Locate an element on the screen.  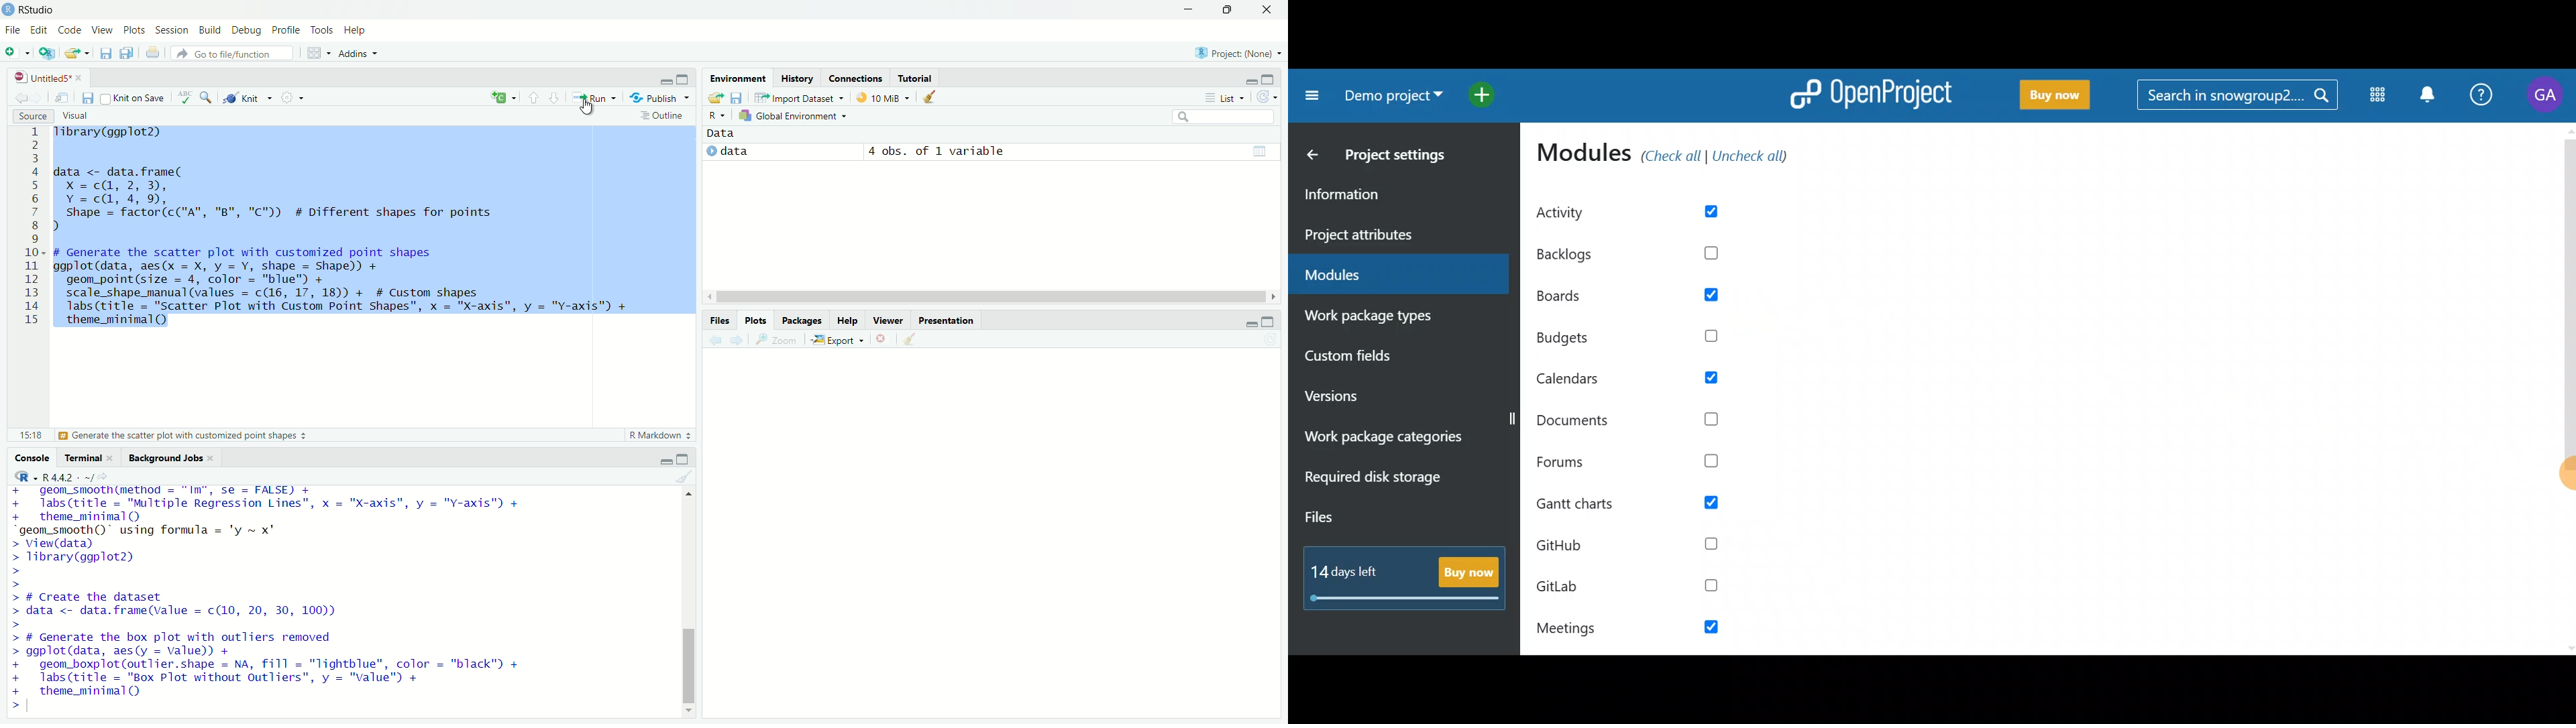
Work package types is located at coordinates (1391, 318).